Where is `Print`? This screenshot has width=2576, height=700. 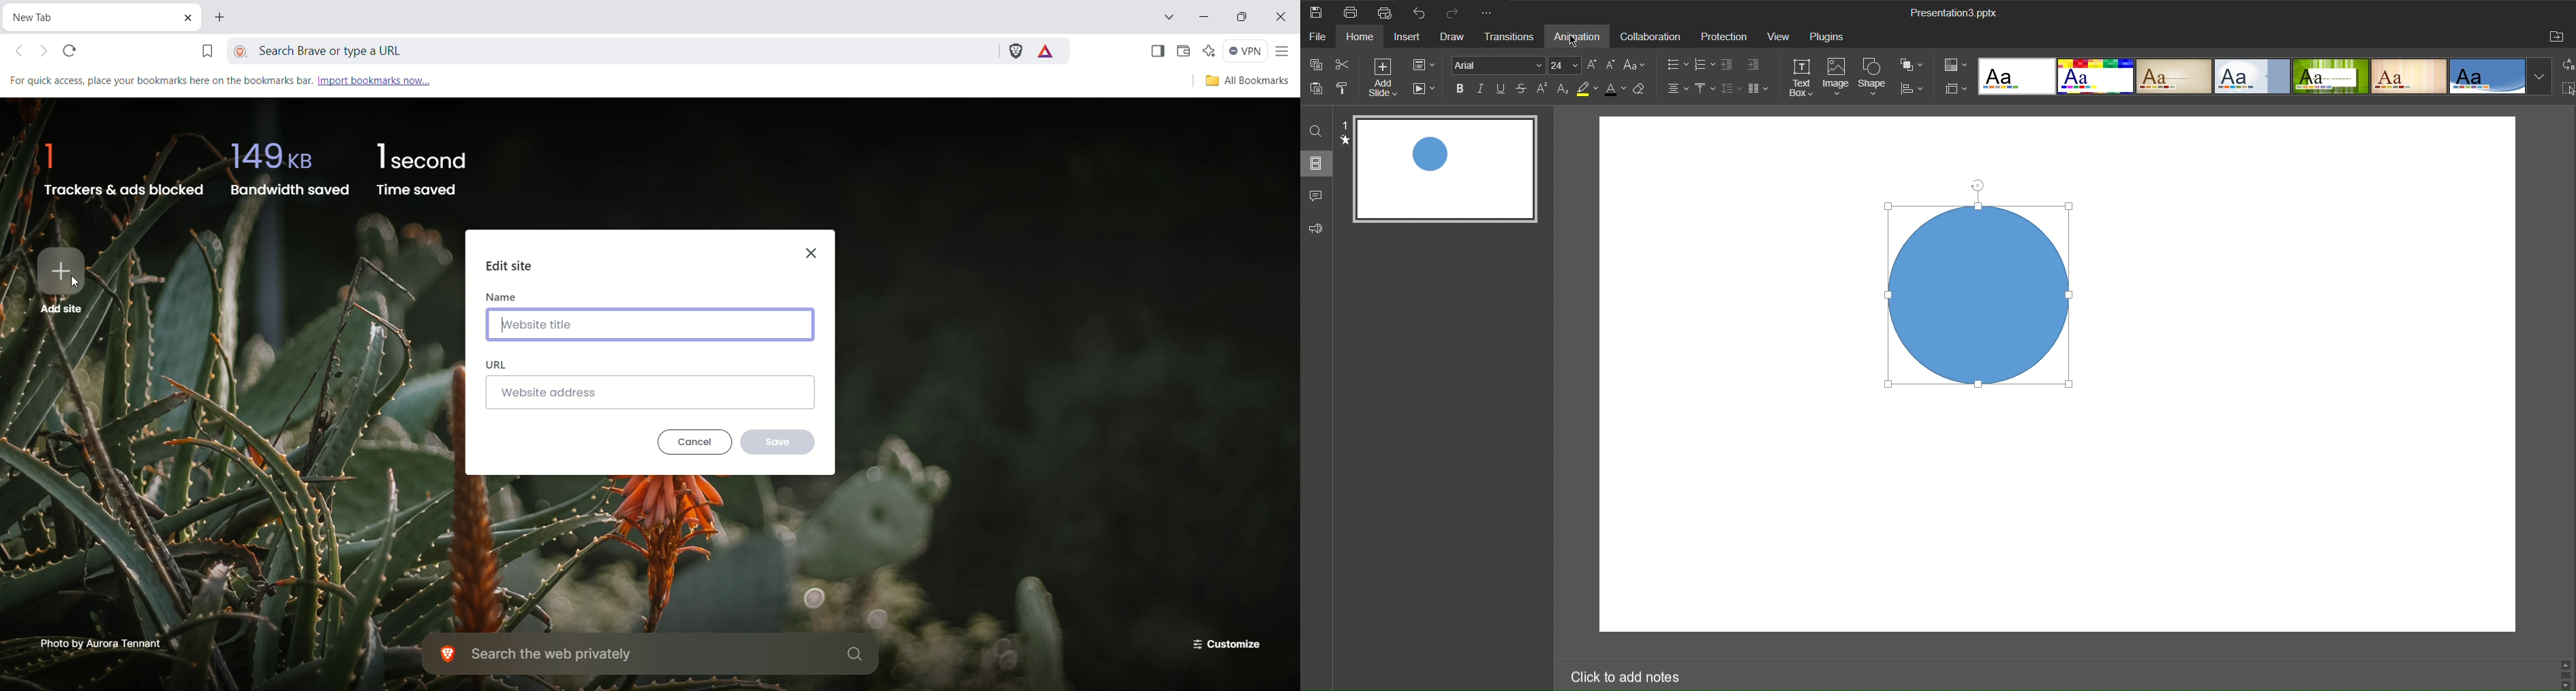
Print is located at coordinates (1350, 12).